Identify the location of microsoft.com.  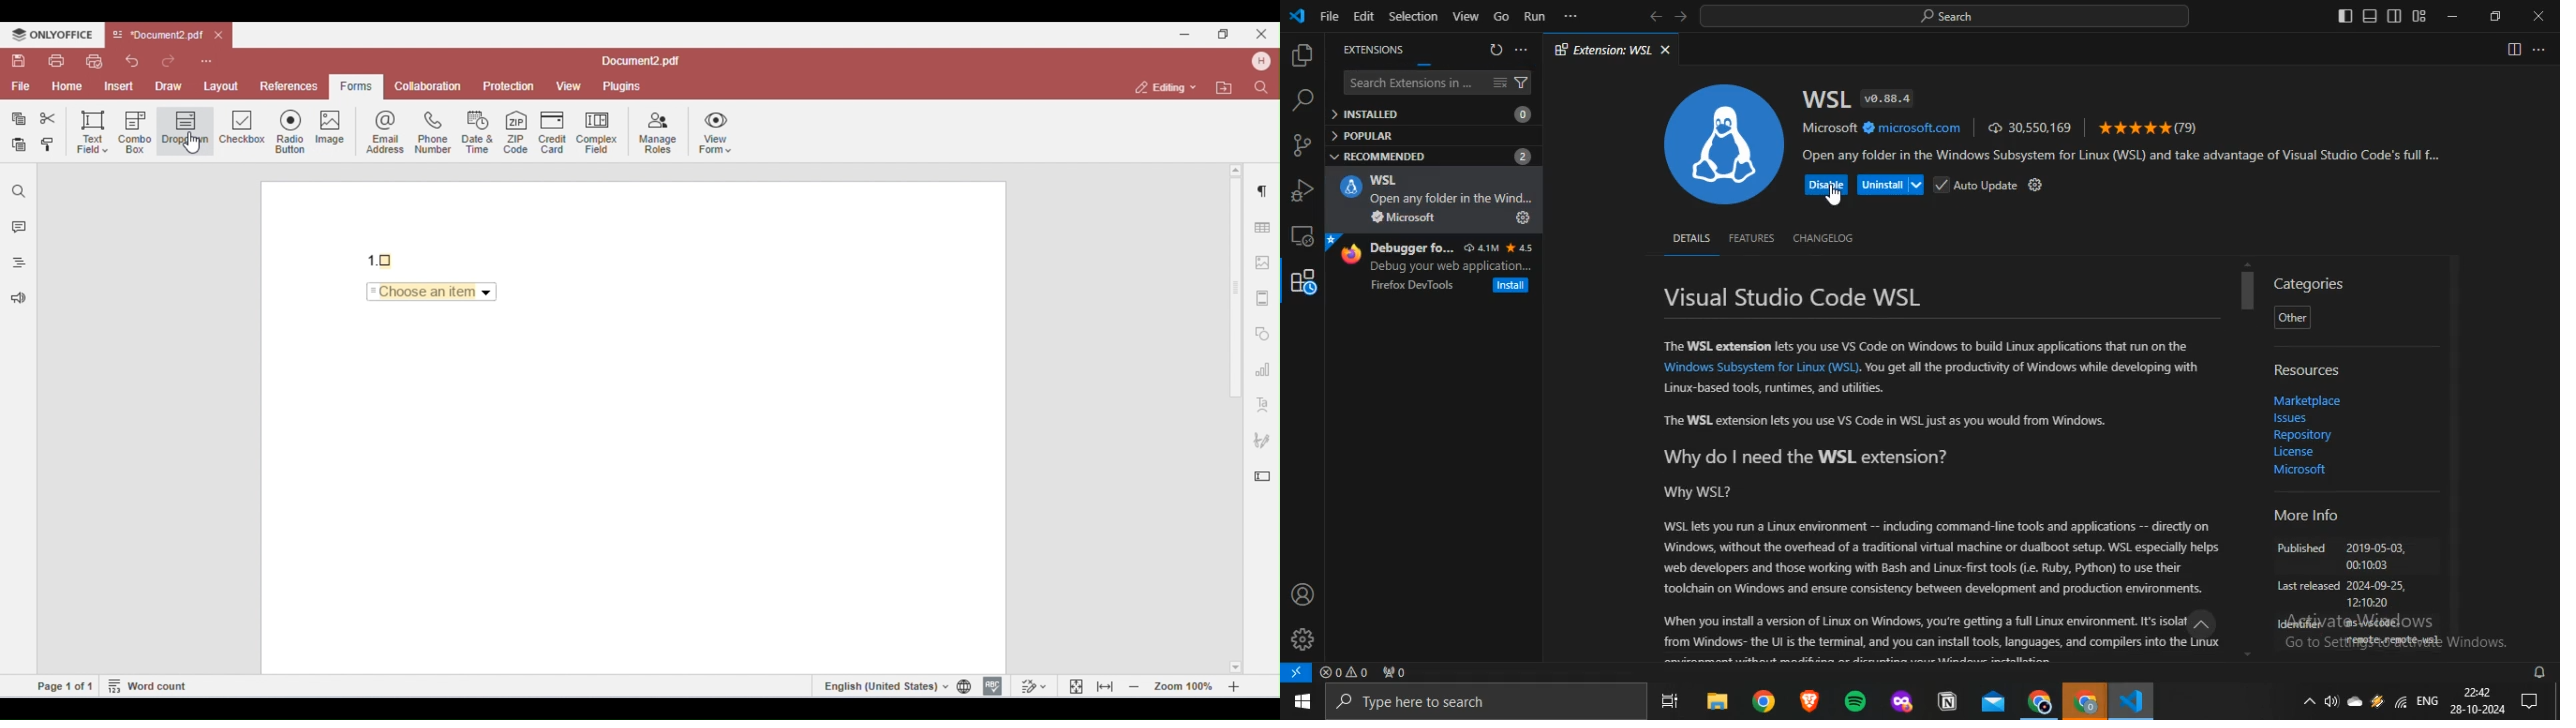
(1913, 128).